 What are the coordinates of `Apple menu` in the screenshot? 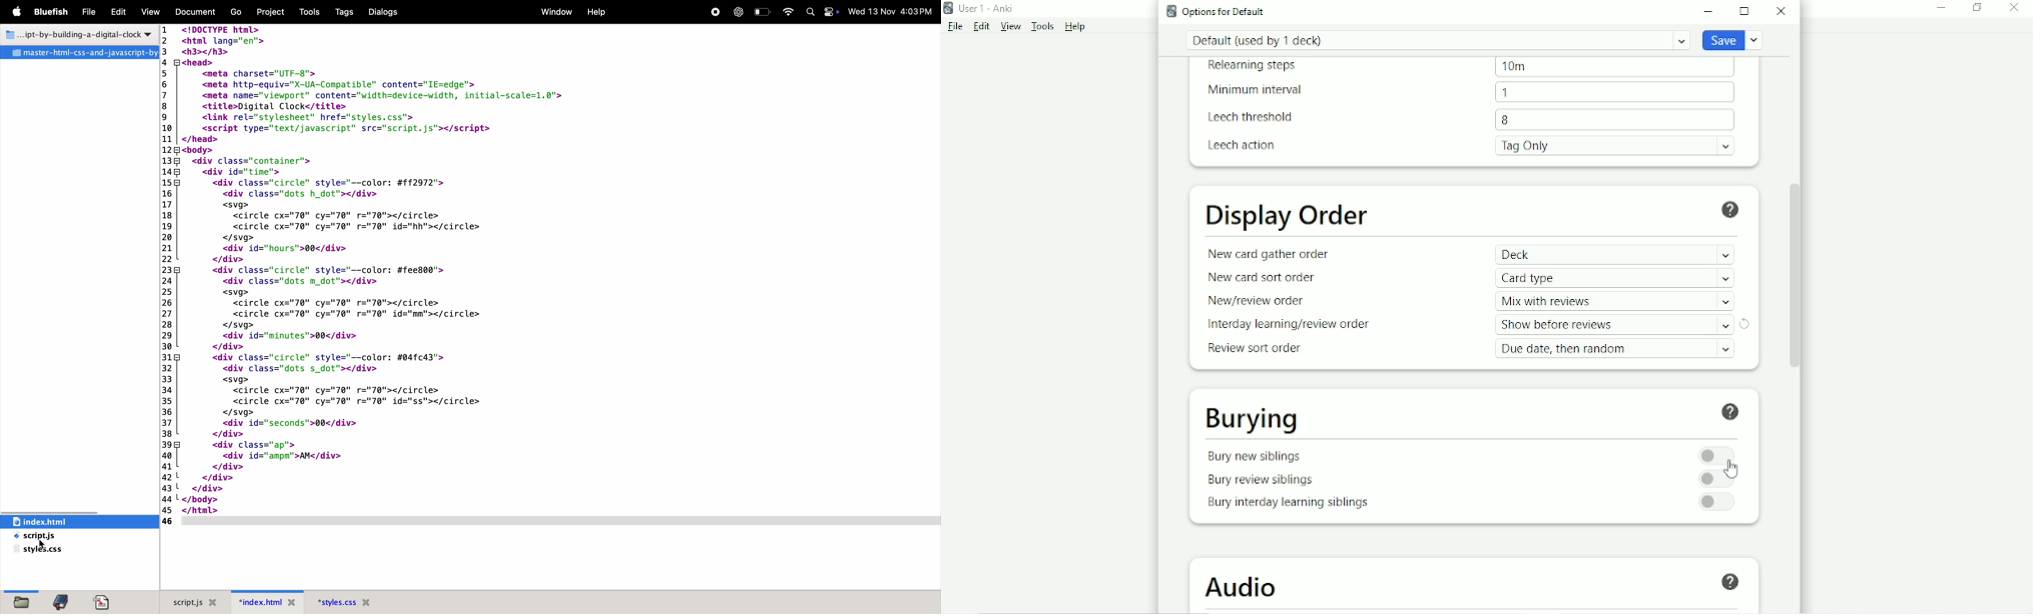 It's located at (16, 12).